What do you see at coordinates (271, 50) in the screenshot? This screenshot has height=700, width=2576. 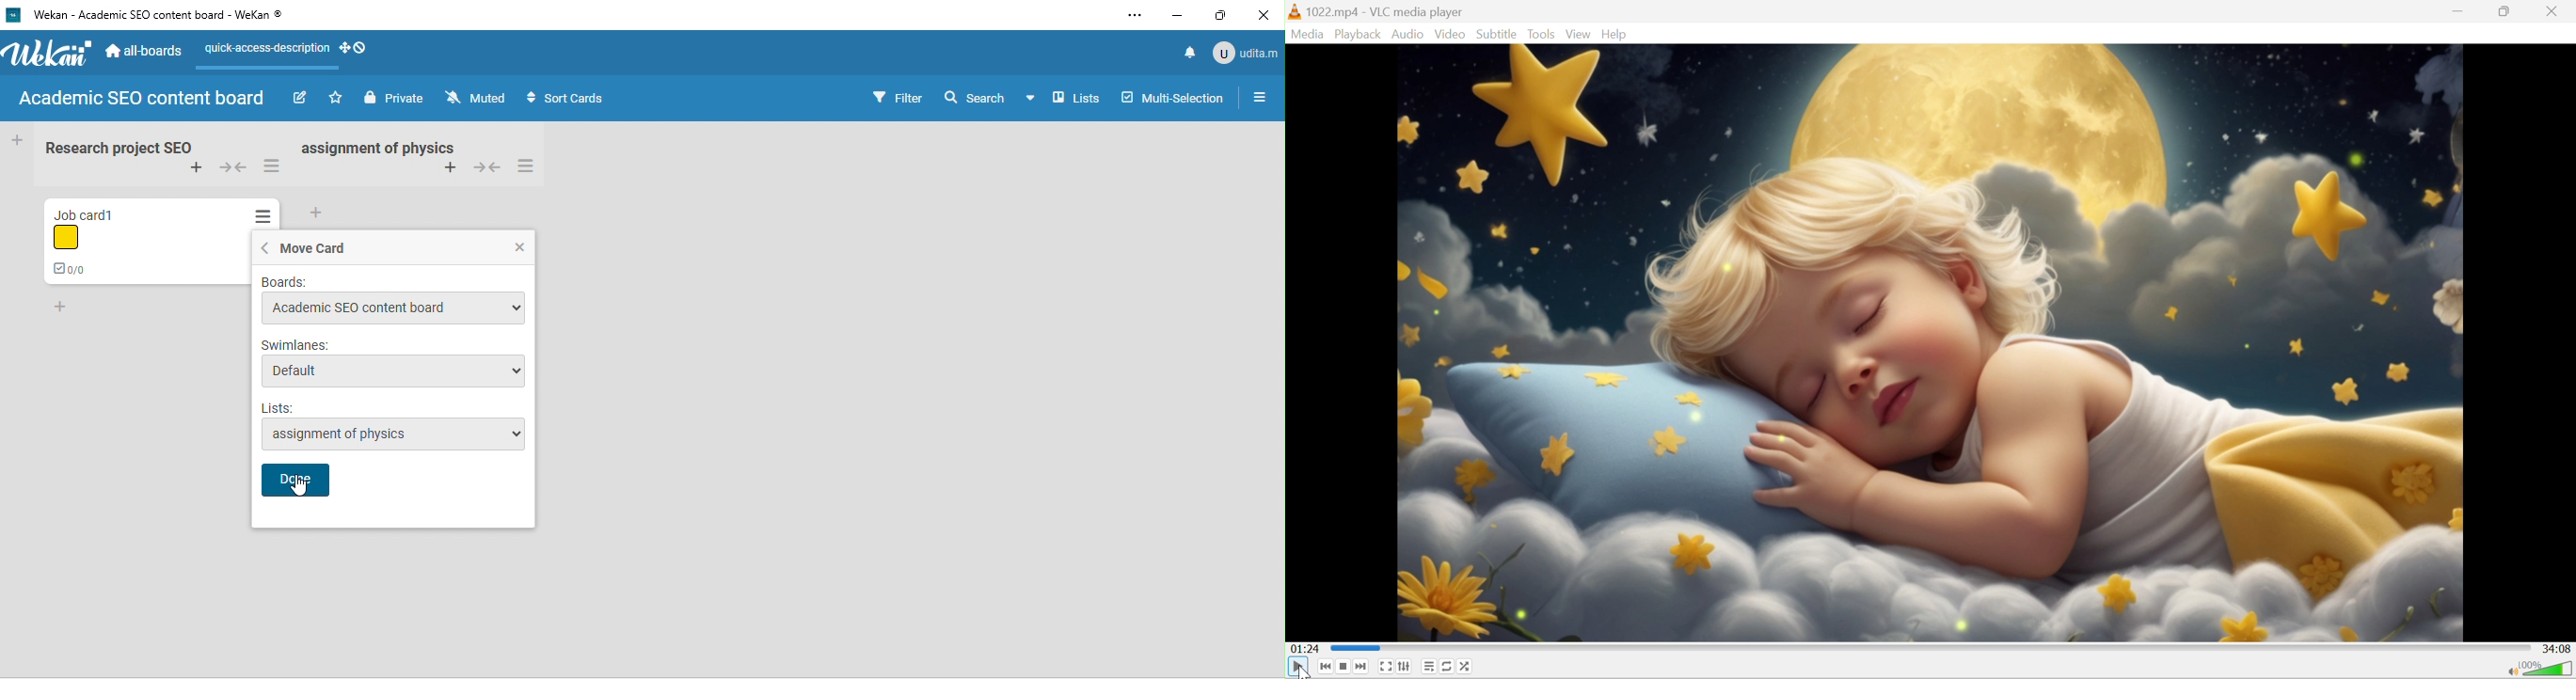 I see `quick access description` at bounding box center [271, 50].